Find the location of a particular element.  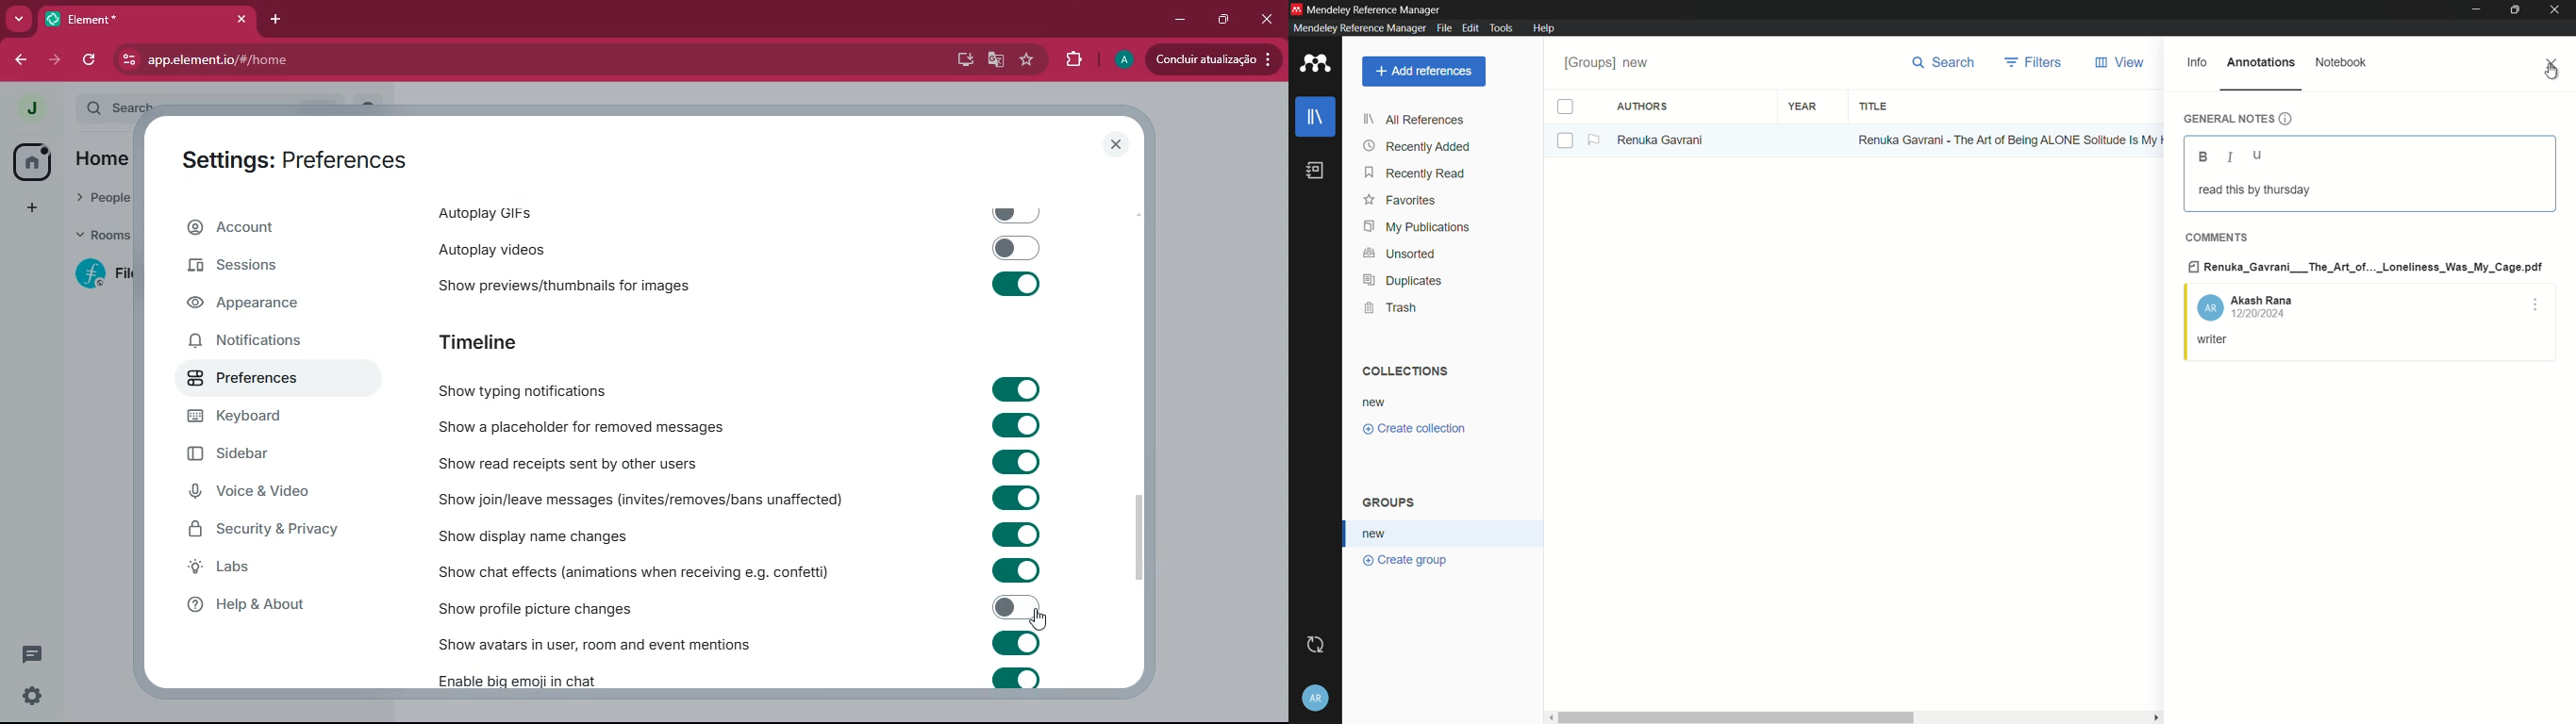

mendeley reference manager is located at coordinates (1358, 28).